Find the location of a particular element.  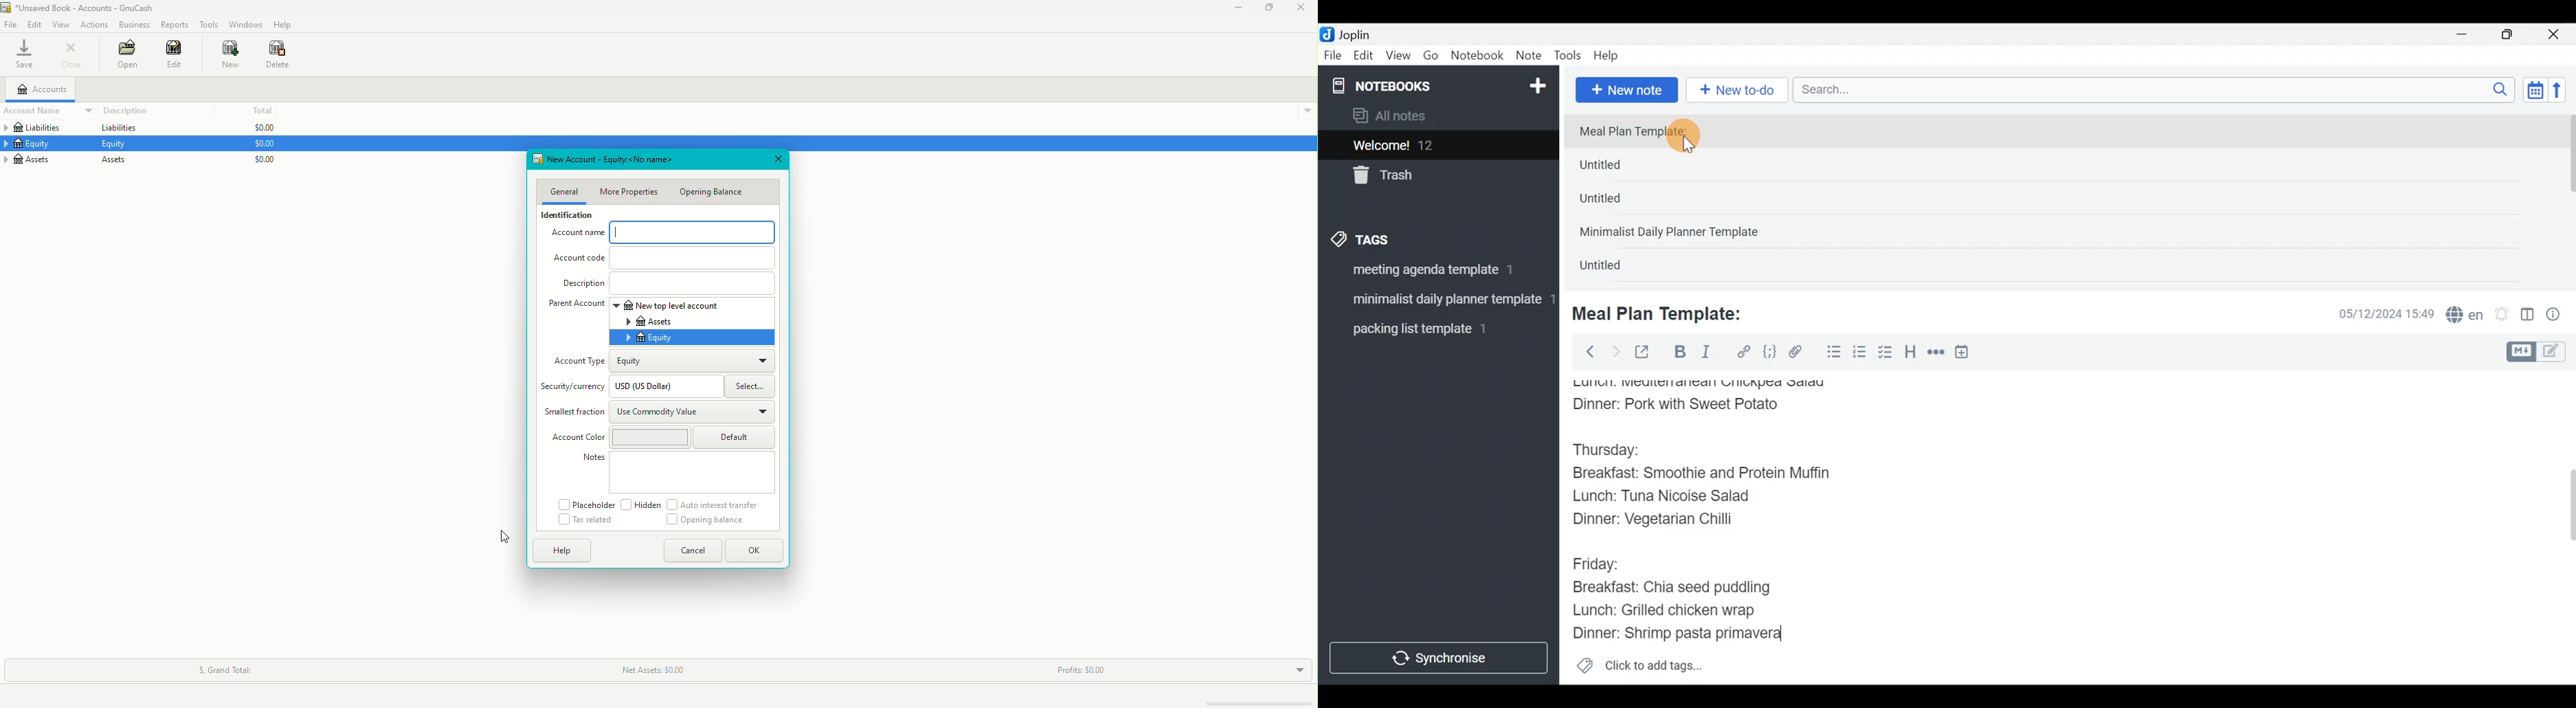

Description is located at coordinates (666, 283).